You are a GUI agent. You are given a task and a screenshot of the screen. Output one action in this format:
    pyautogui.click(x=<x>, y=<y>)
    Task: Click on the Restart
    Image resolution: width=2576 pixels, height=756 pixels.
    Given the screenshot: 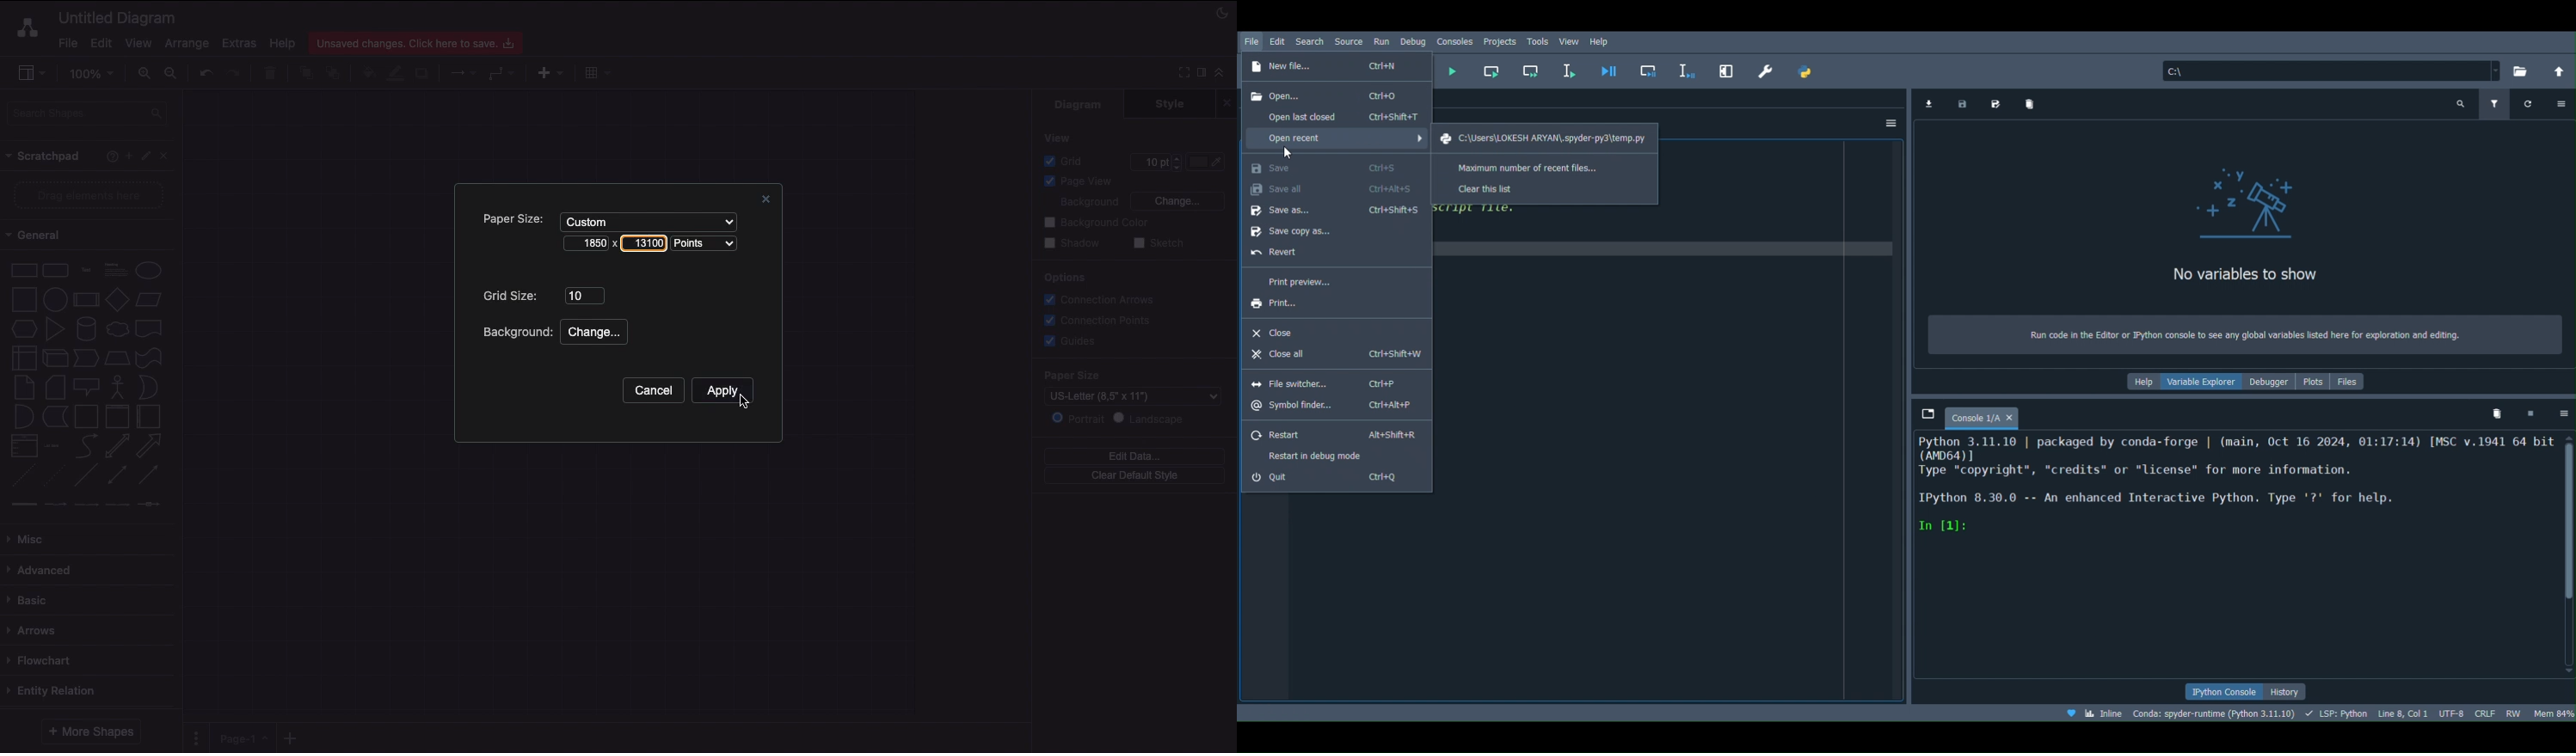 What is the action you would take?
    pyautogui.click(x=1334, y=430)
    